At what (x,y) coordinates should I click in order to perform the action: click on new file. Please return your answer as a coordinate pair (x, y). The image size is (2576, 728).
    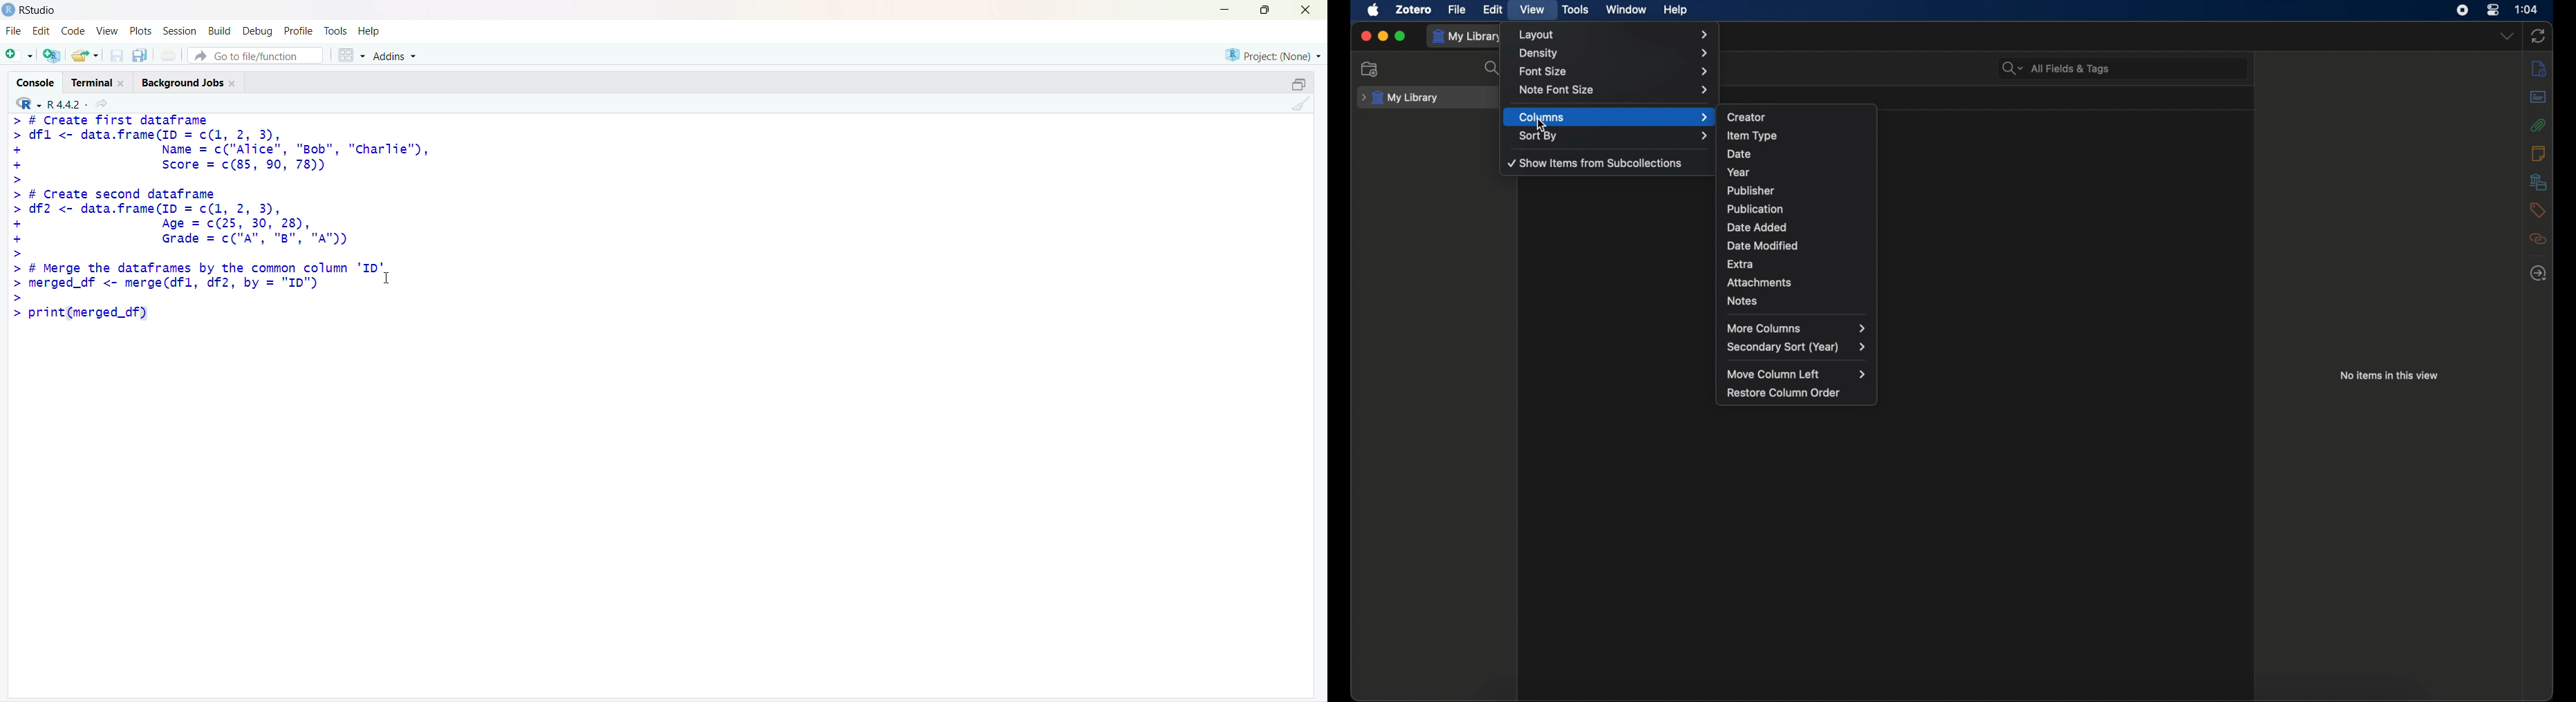
    Looking at the image, I should click on (17, 53).